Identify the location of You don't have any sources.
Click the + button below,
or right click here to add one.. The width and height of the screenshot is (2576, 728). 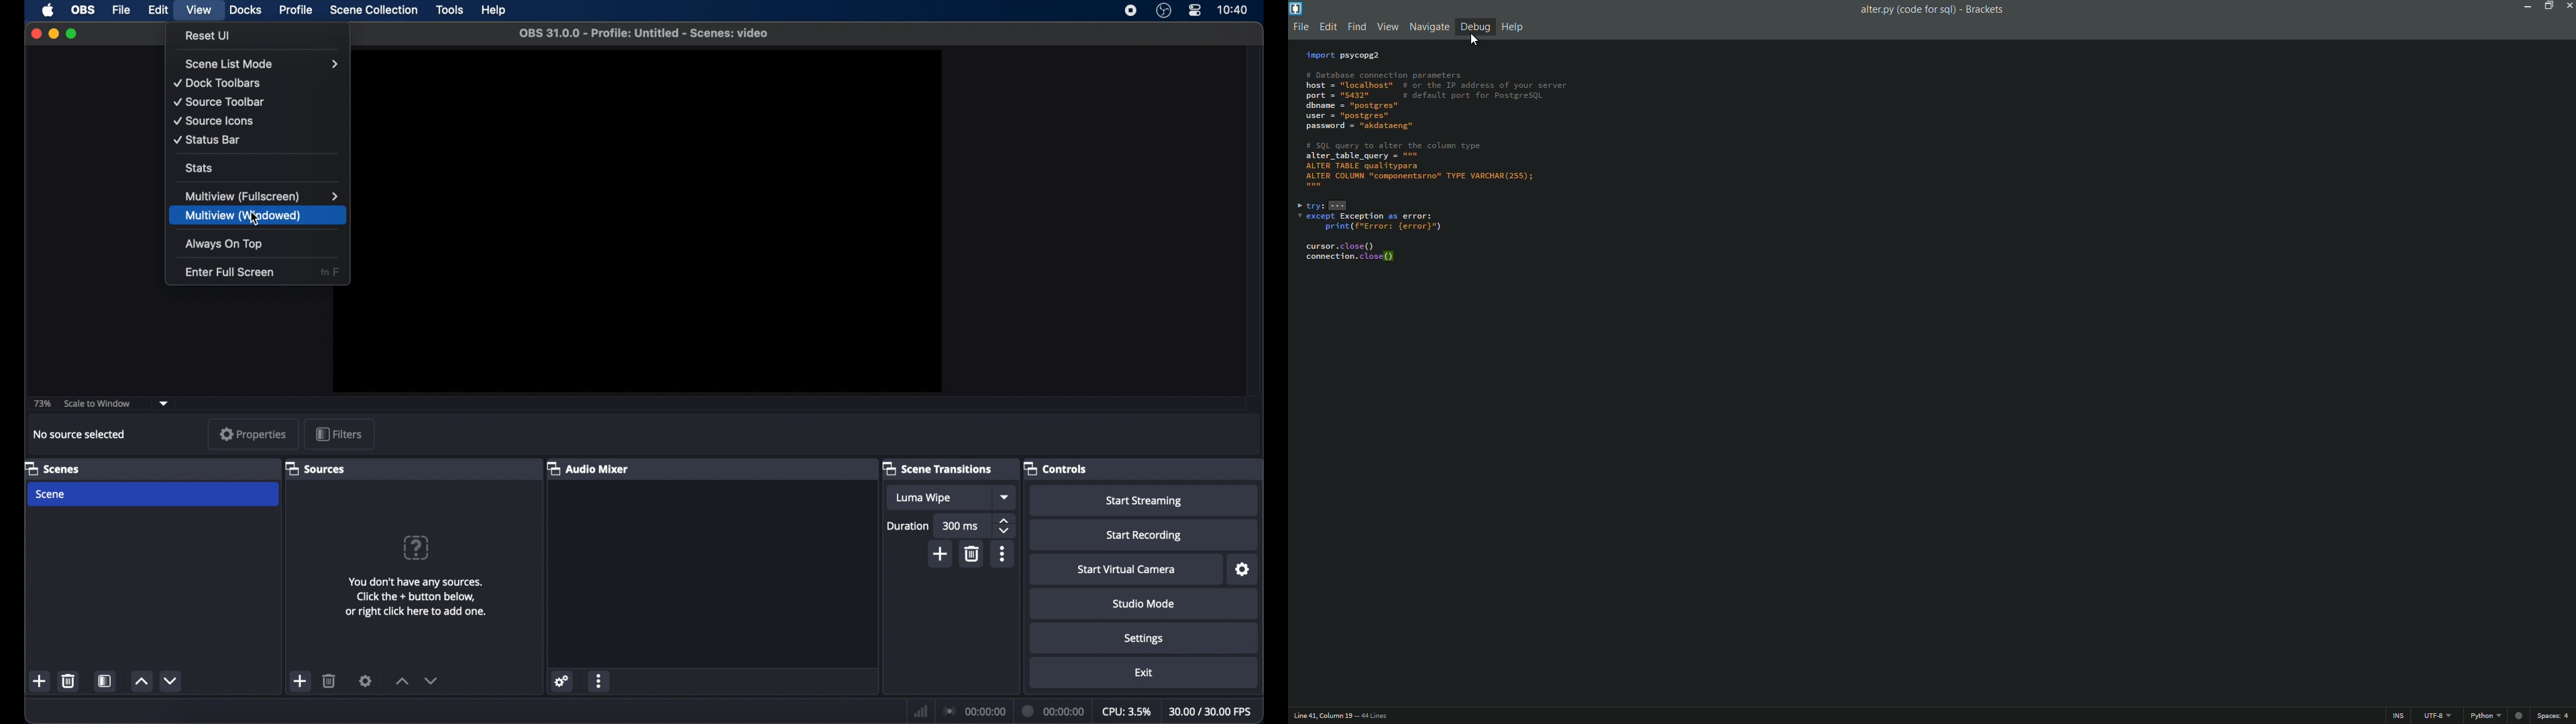
(418, 594).